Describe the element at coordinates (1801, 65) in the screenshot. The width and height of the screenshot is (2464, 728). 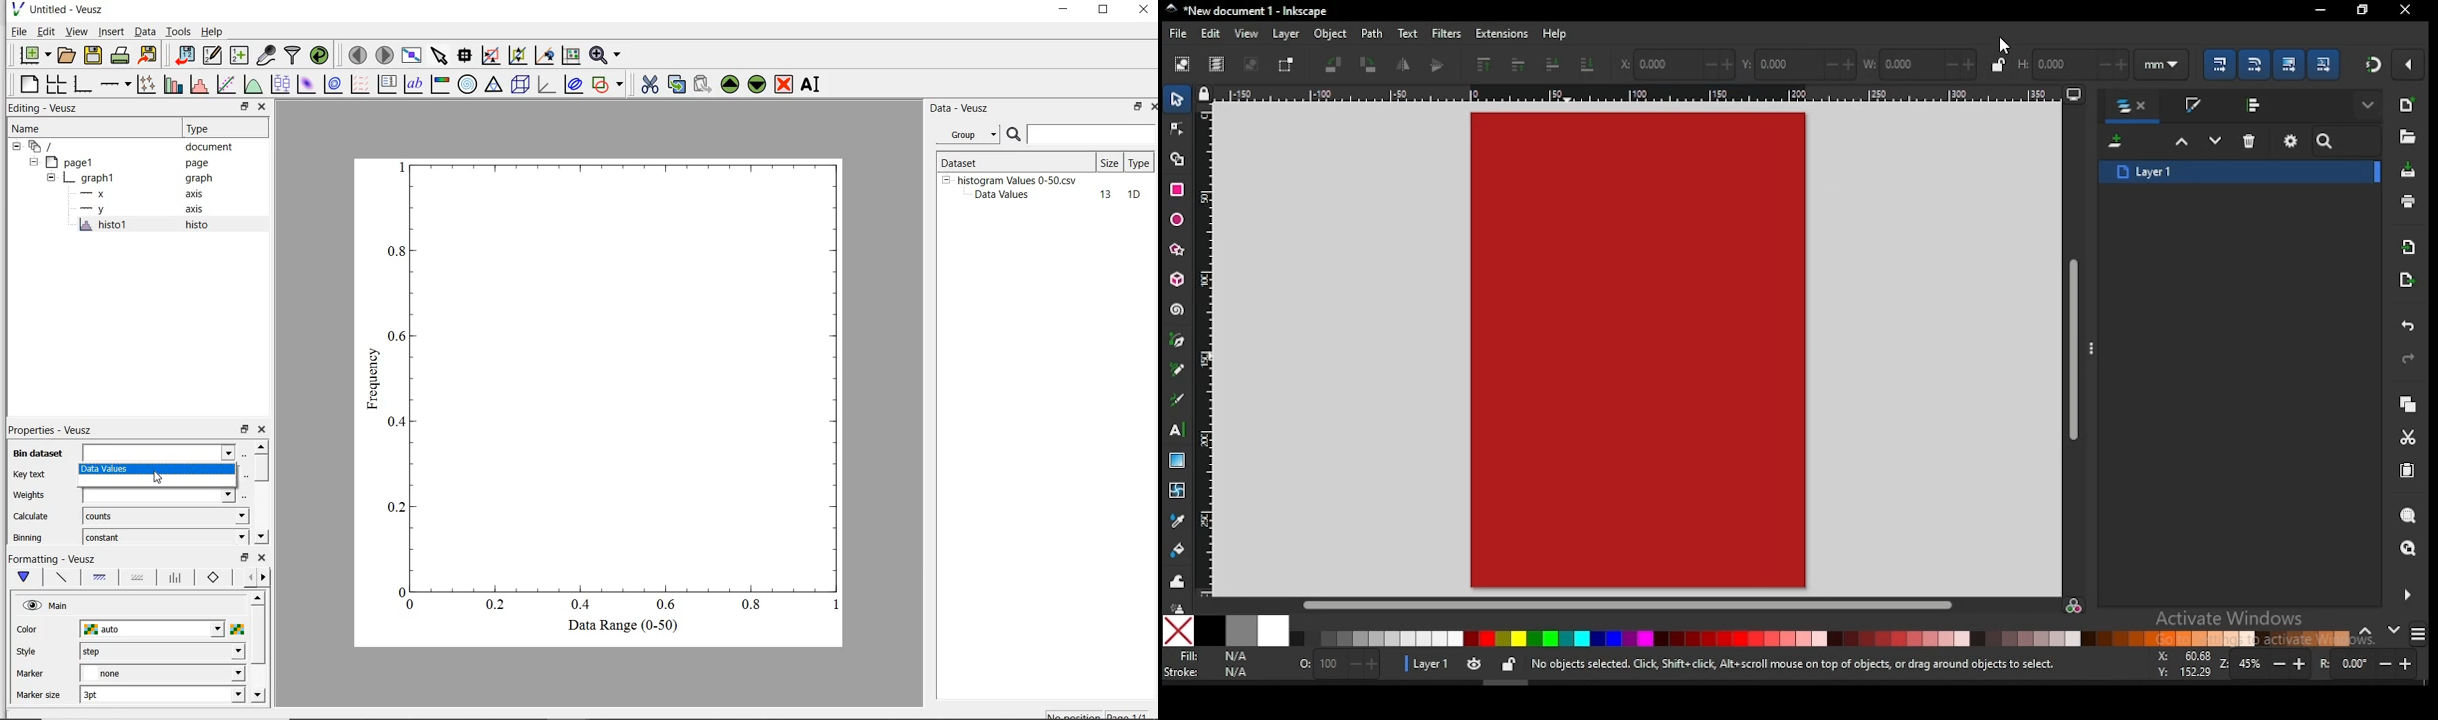
I see `vertical coordinates of selection` at that location.